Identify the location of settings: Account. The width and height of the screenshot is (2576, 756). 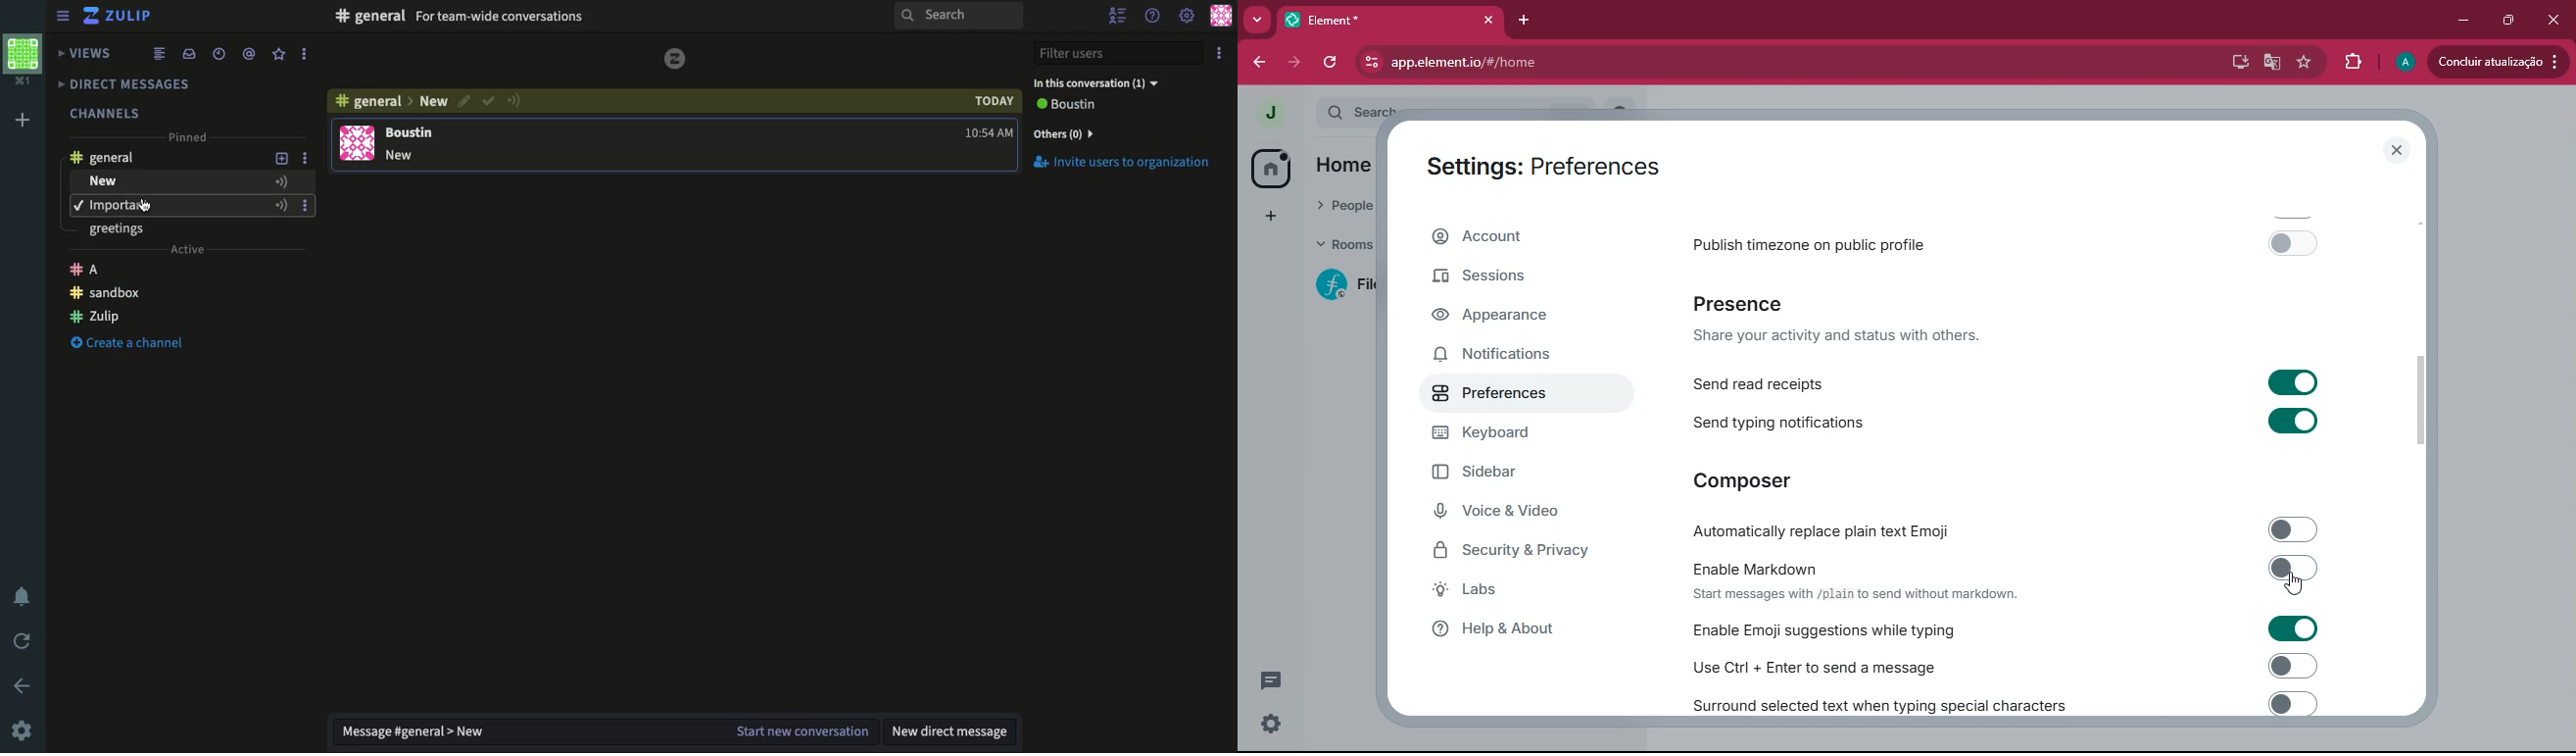
(1534, 163).